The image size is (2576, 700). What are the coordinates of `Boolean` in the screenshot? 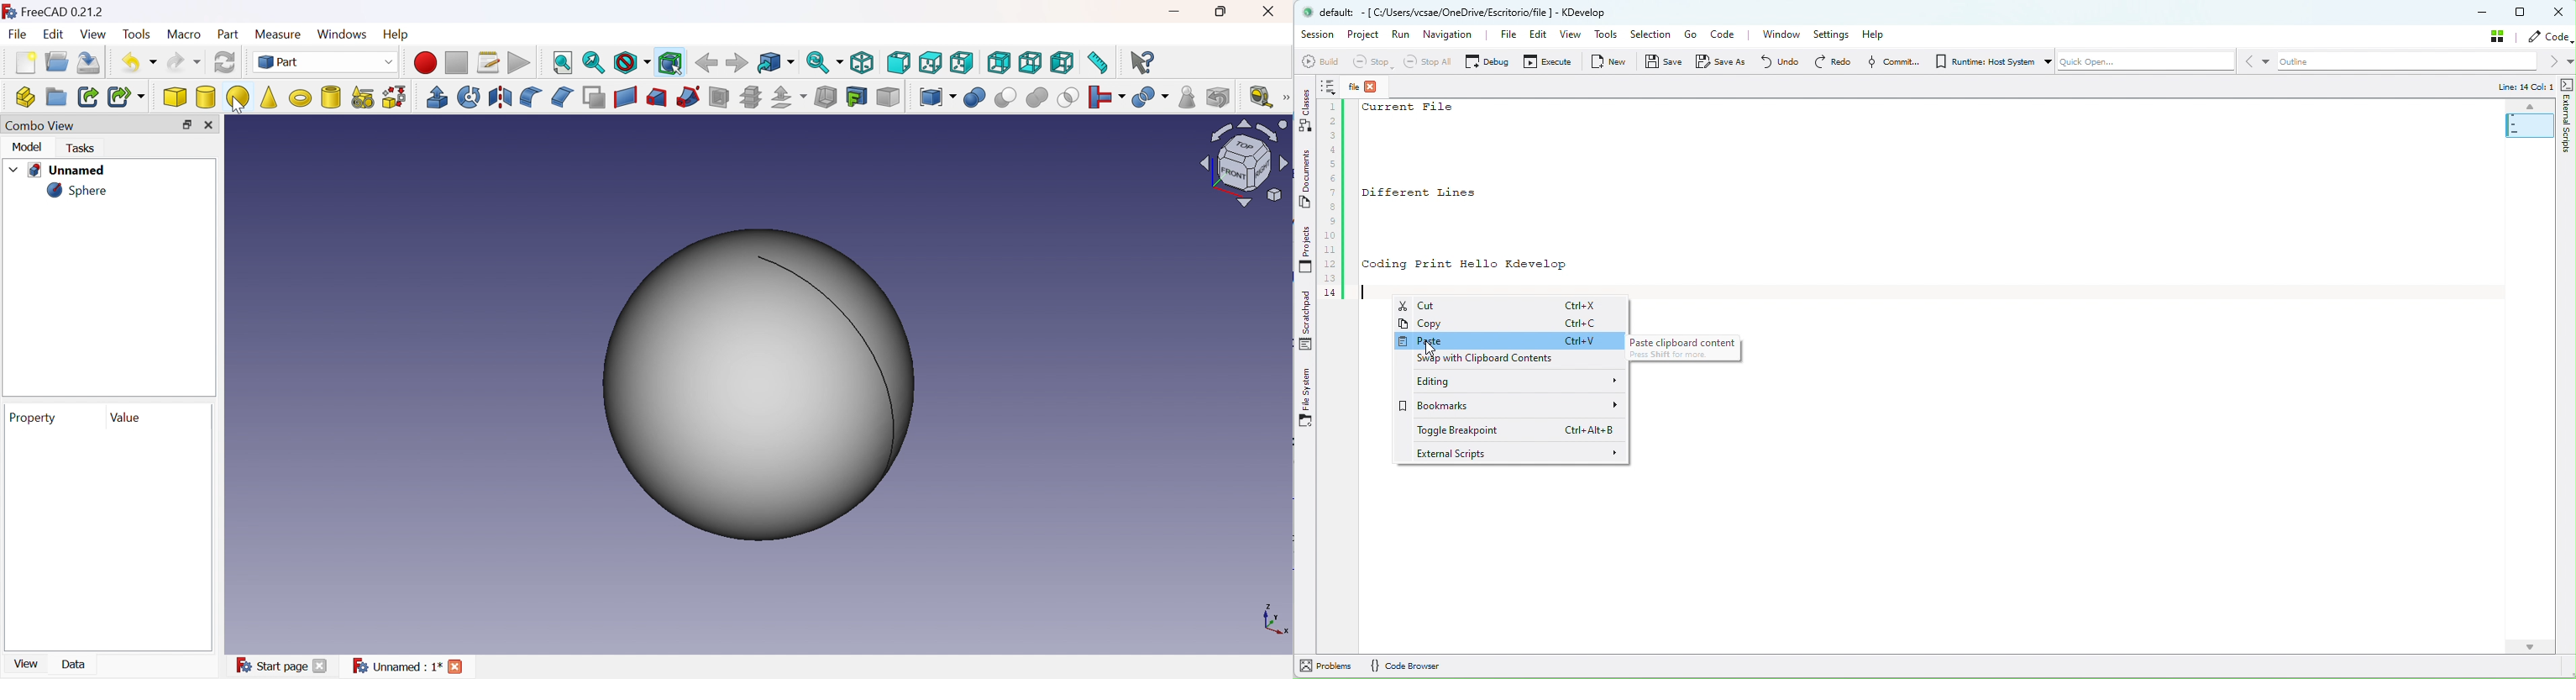 It's located at (974, 97).